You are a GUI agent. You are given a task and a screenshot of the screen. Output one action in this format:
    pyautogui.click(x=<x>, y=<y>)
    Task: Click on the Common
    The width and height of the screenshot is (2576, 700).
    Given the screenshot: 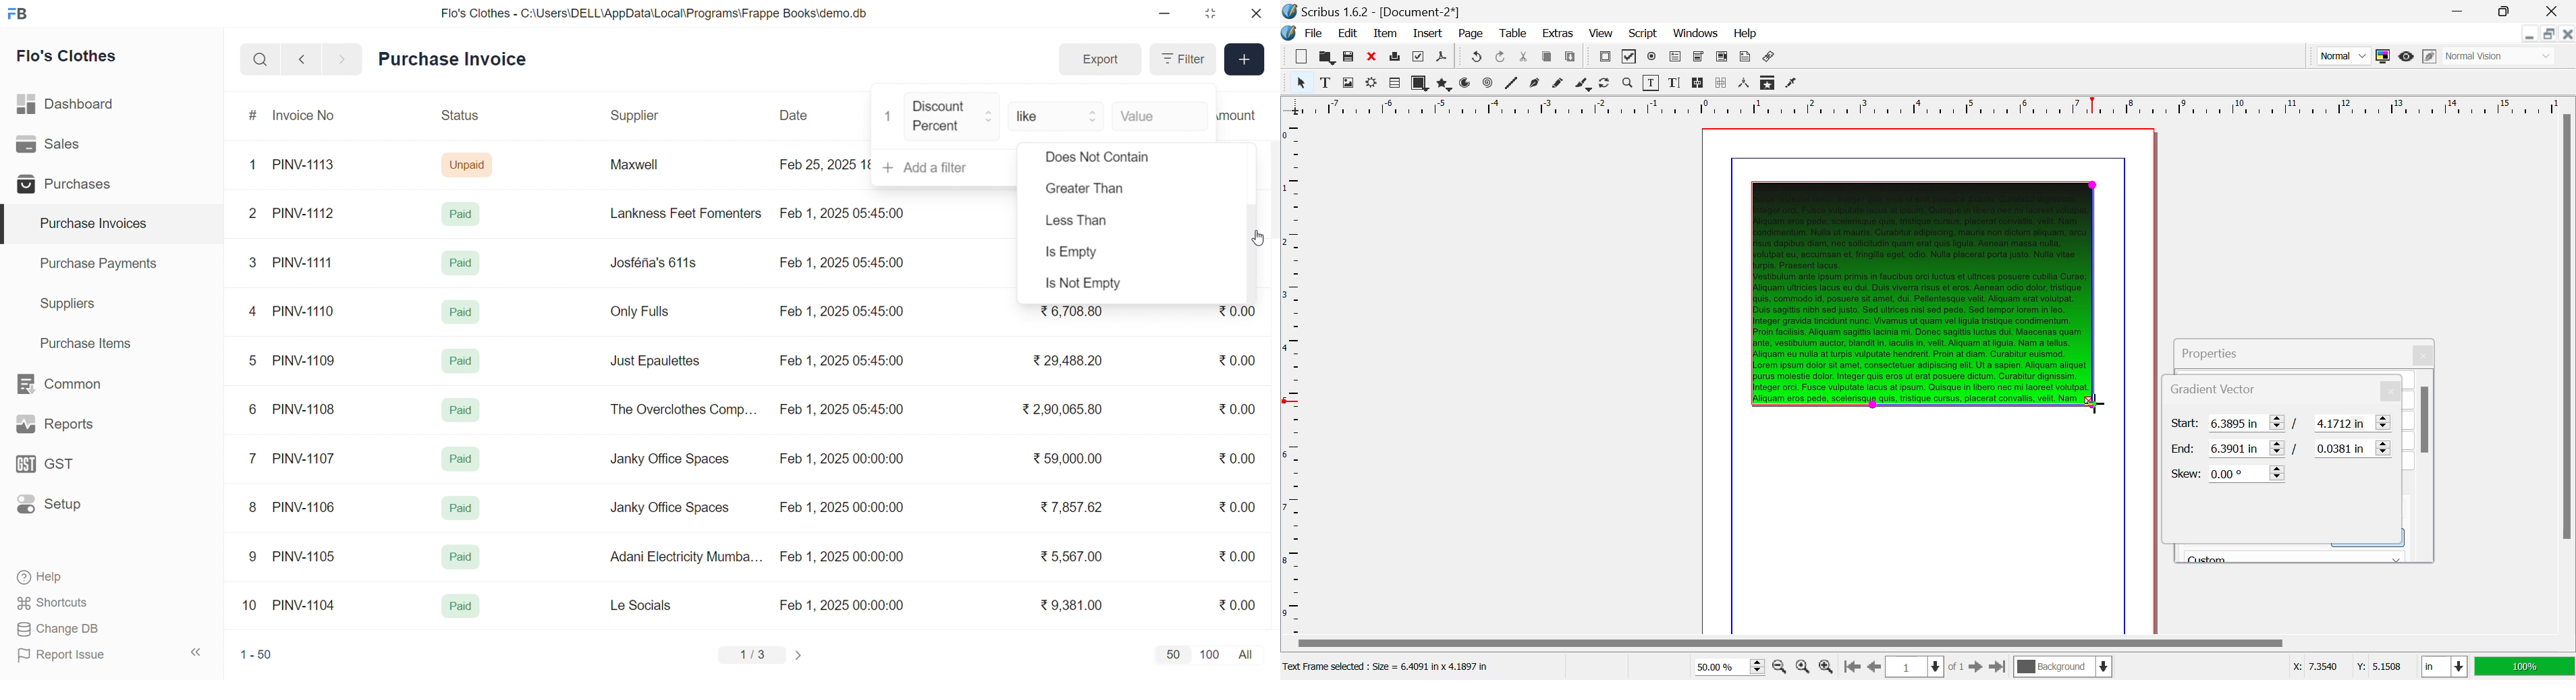 What is the action you would take?
    pyautogui.click(x=73, y=385)
    